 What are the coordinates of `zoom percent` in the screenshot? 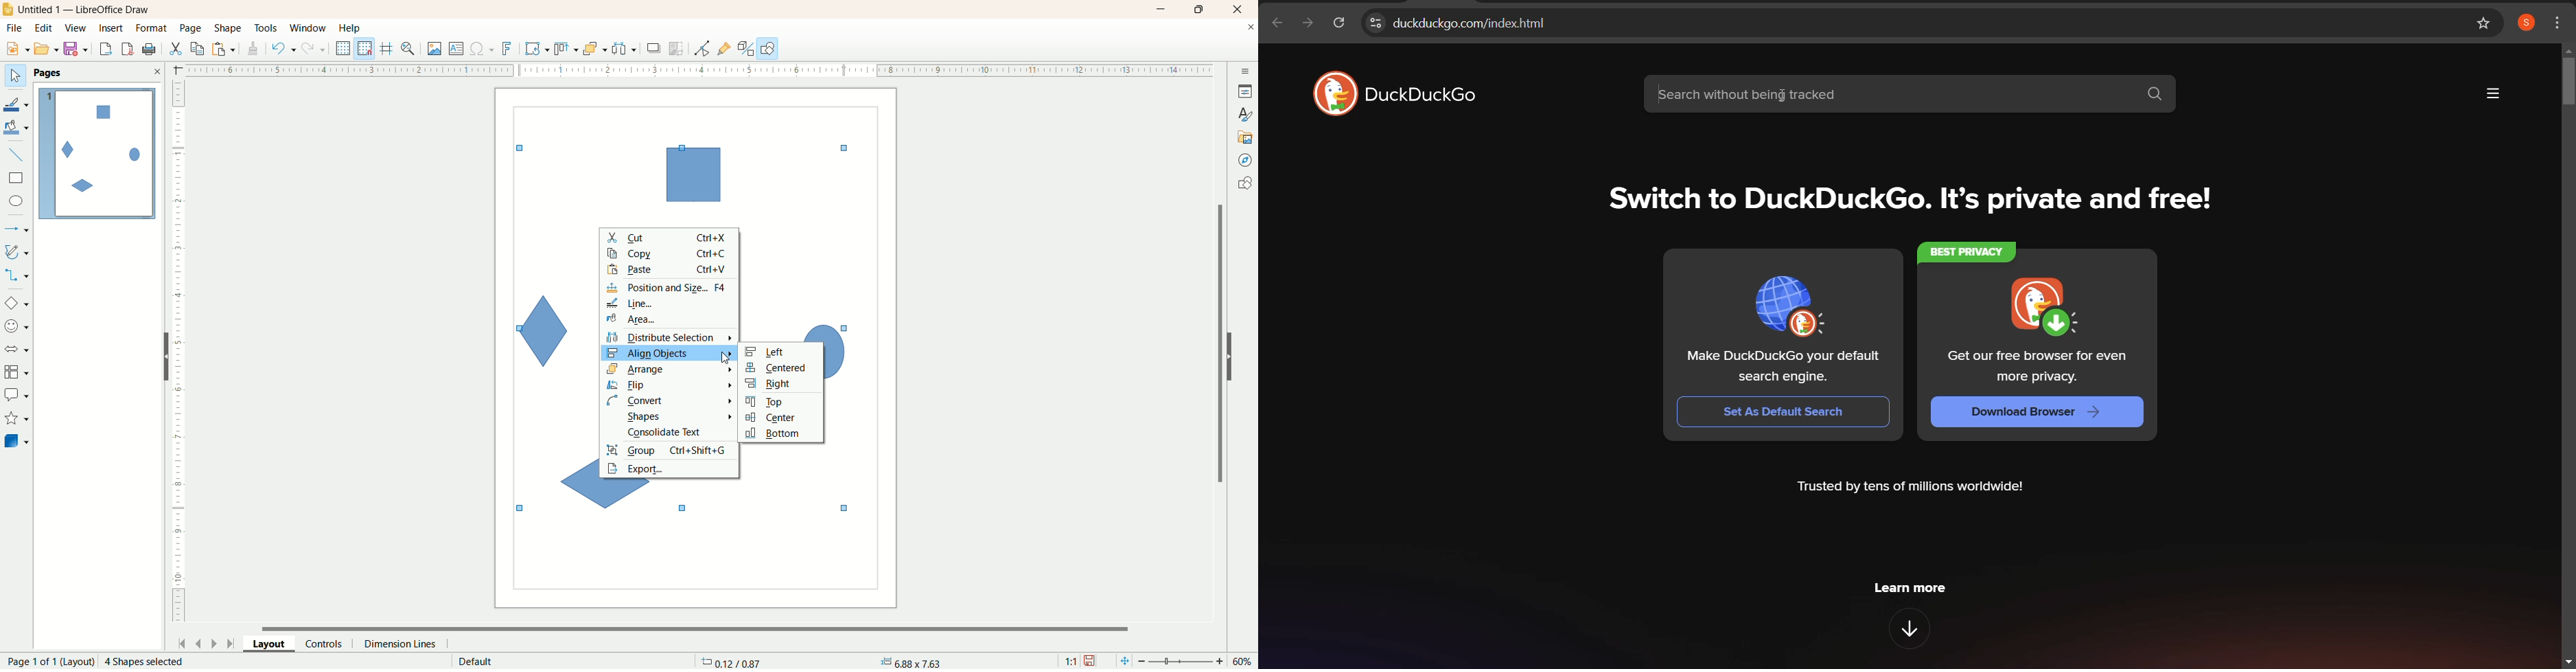 It's located at (1244, 661).